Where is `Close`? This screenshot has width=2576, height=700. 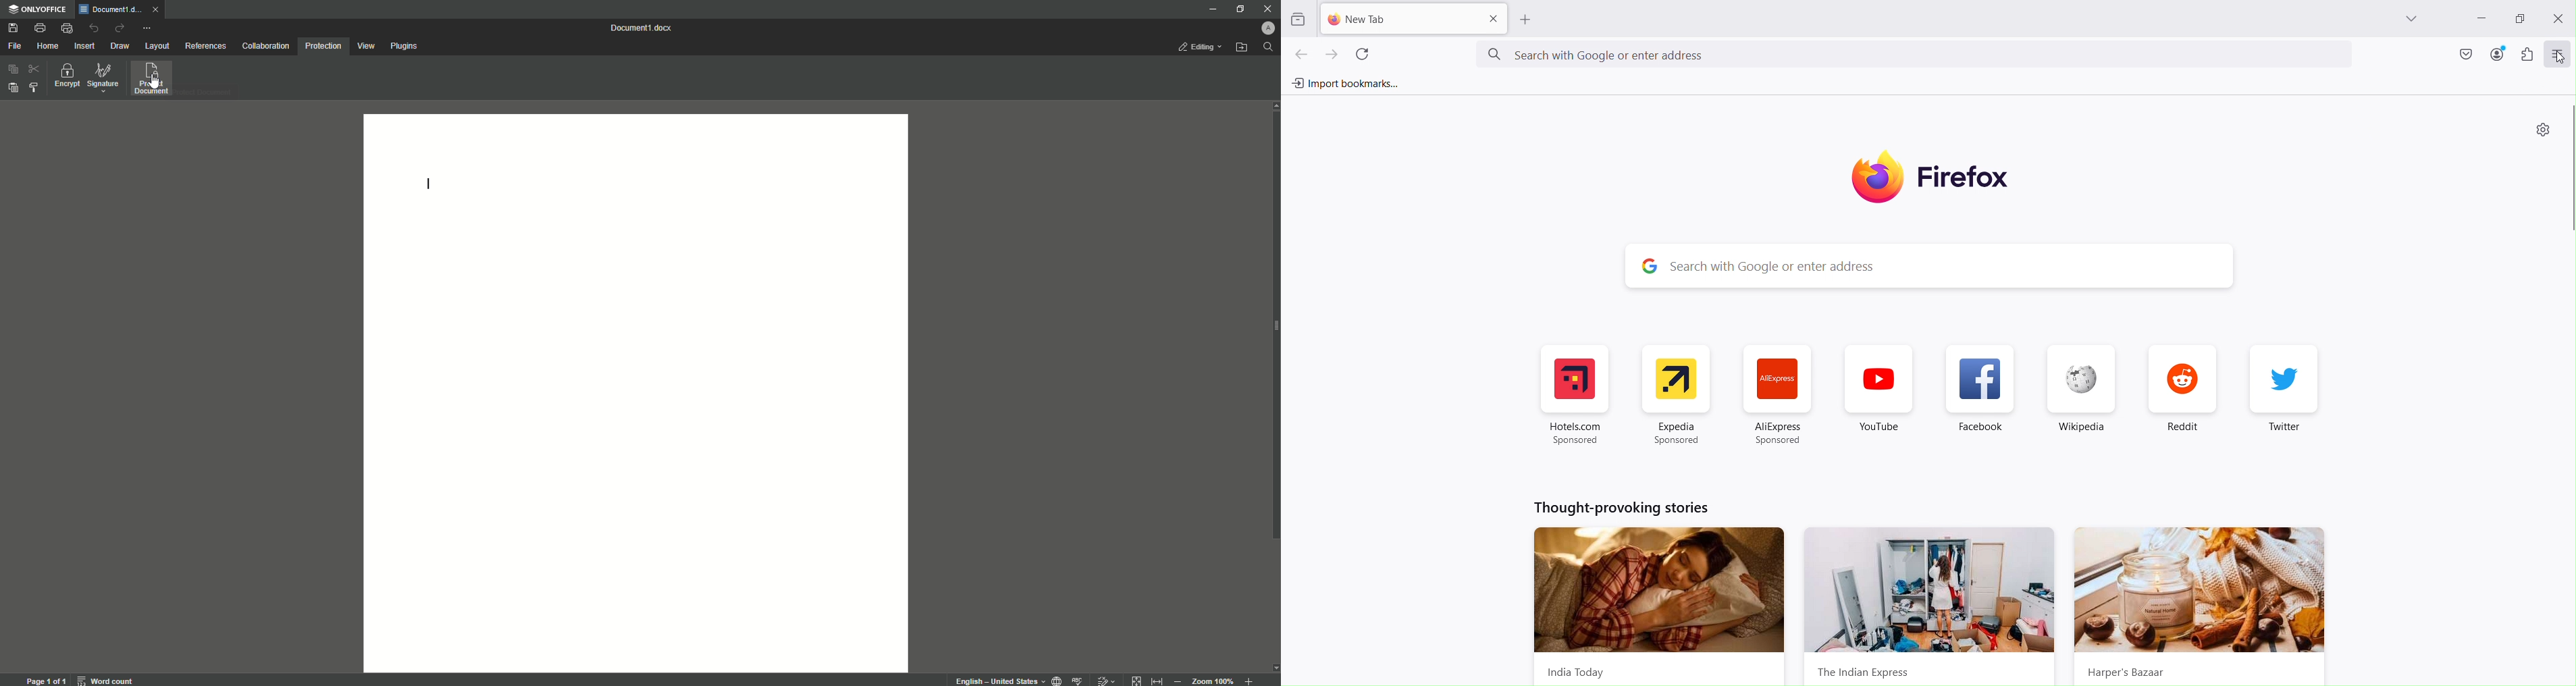 Close is located at coordinates (1267, 8).